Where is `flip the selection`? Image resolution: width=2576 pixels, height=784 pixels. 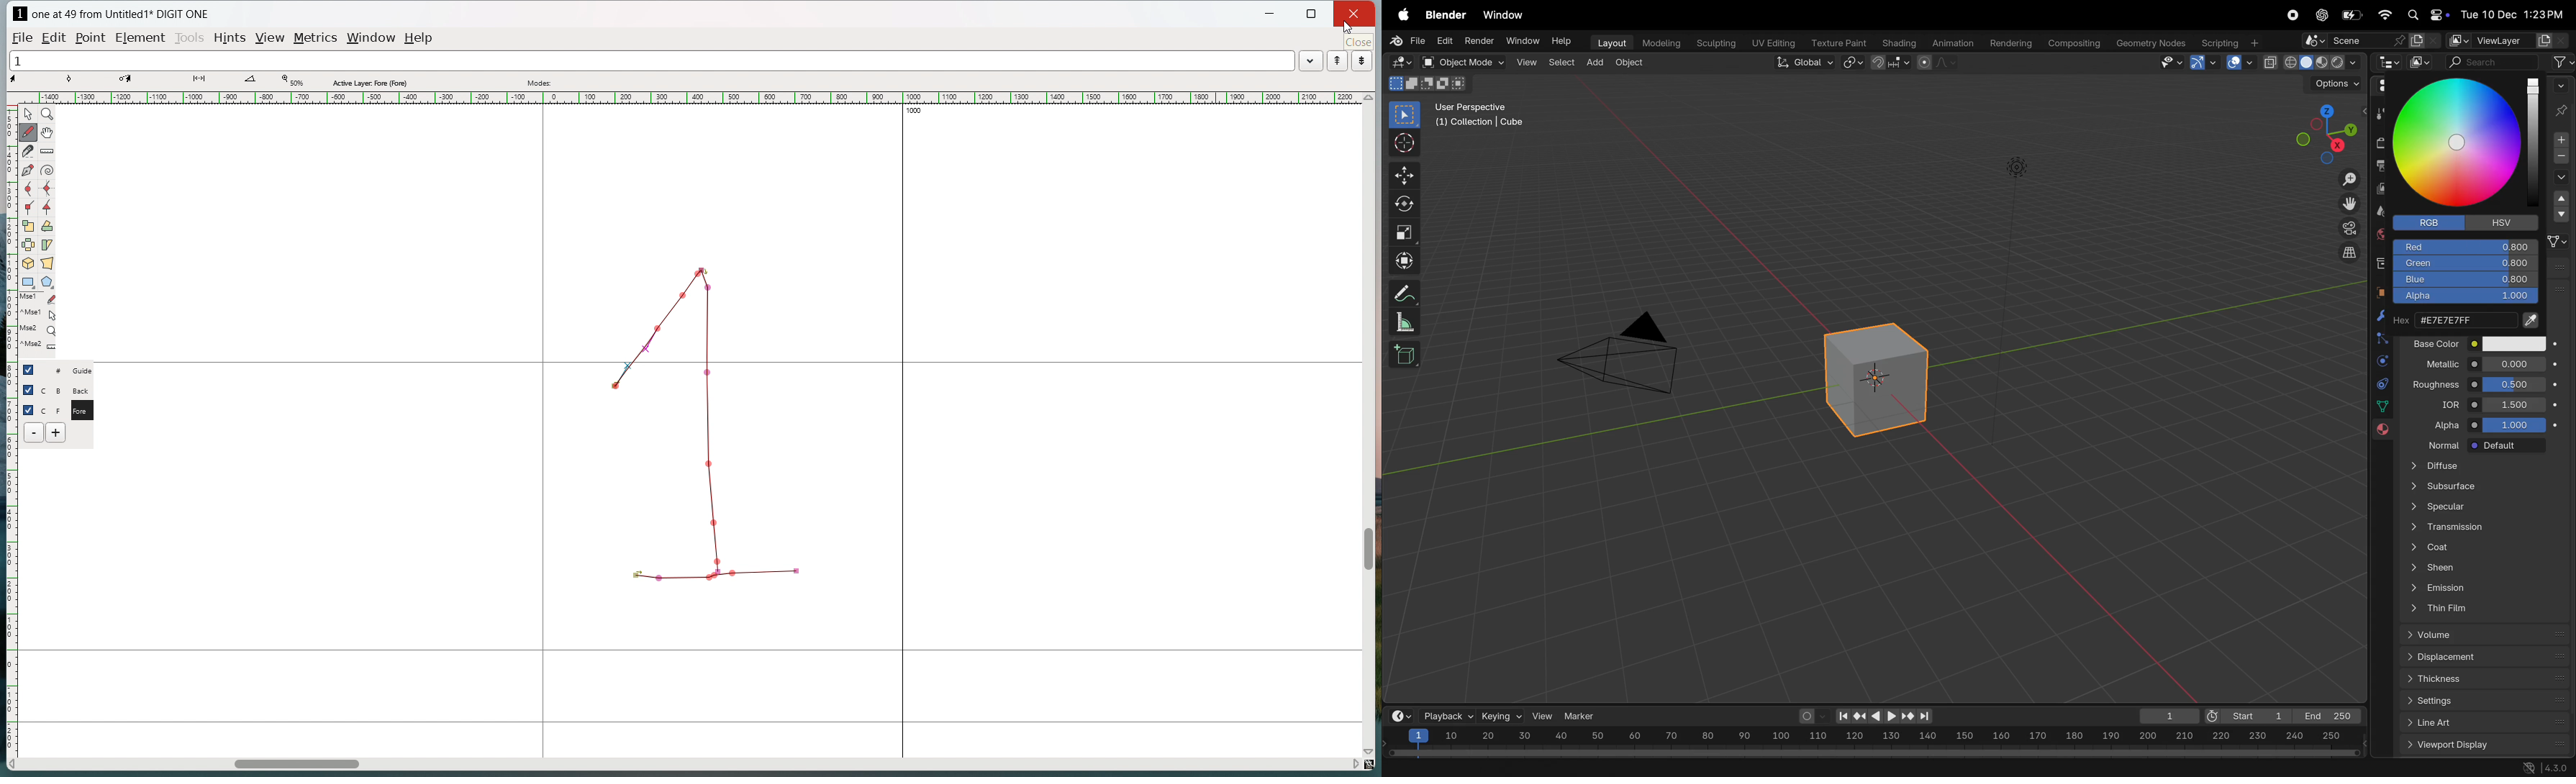 flip the selection is located at coordinates (29, 245).